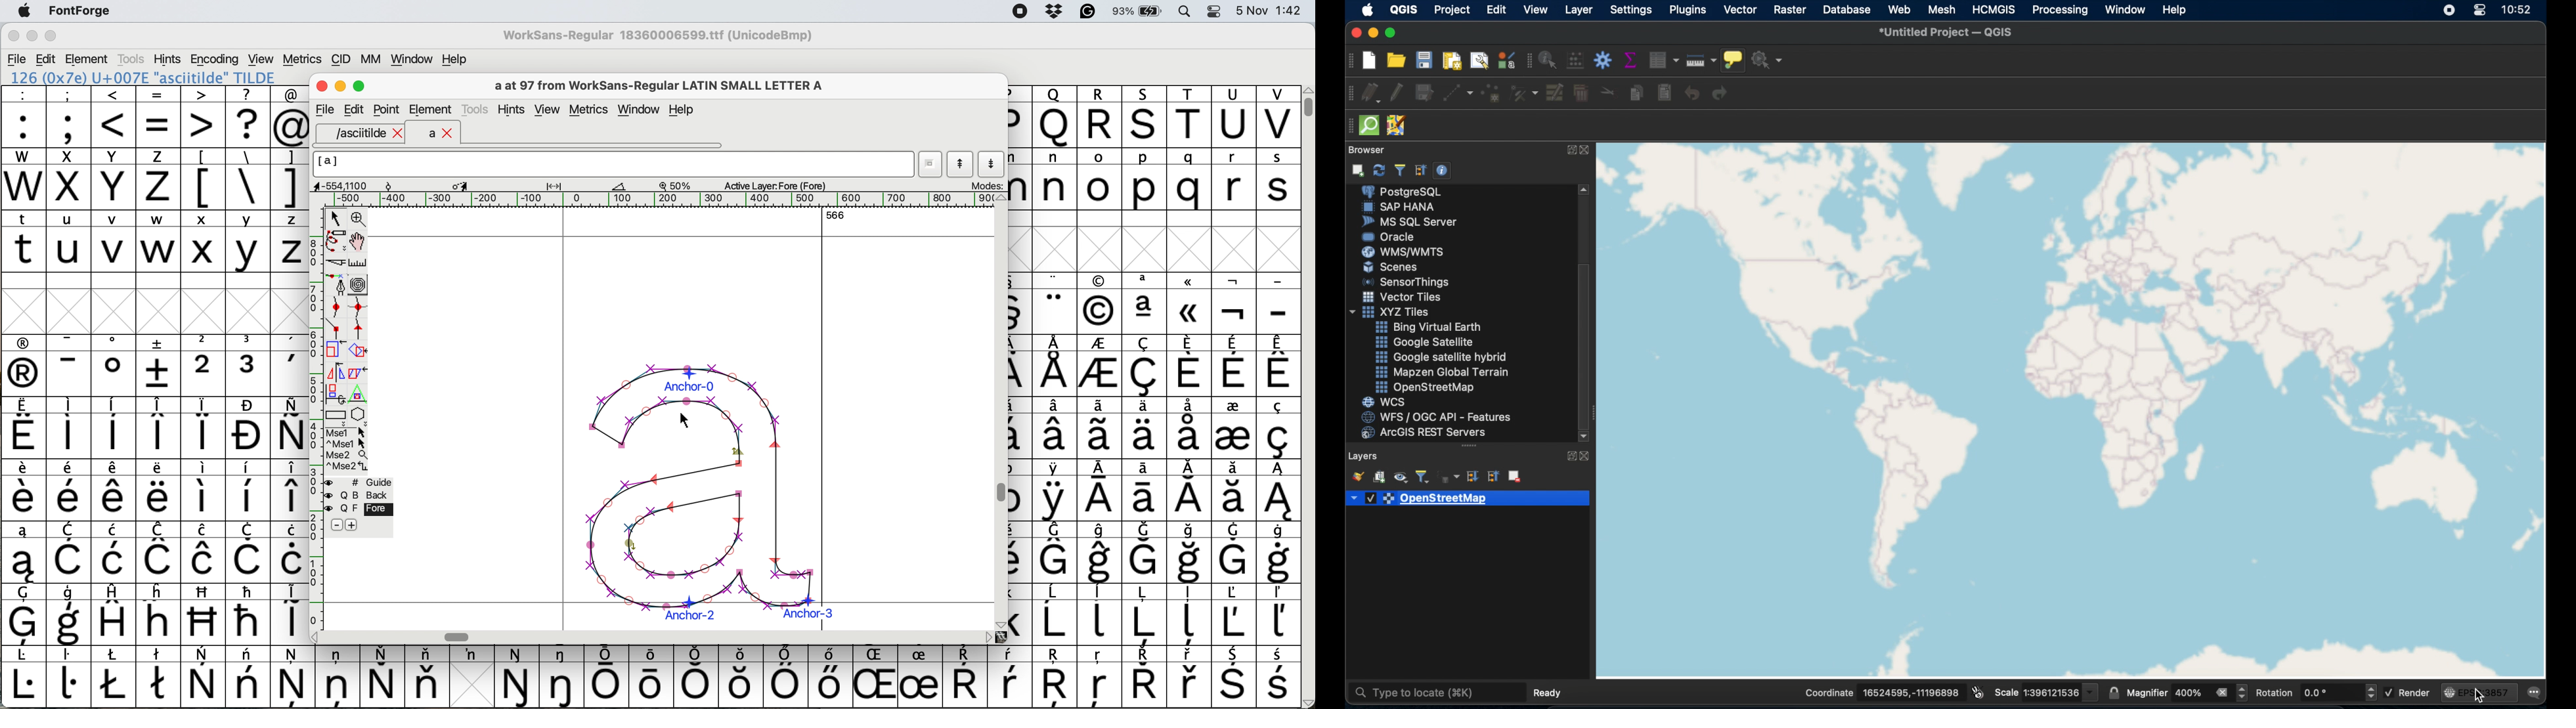  I want to click on symbol, so click(1102, 553).